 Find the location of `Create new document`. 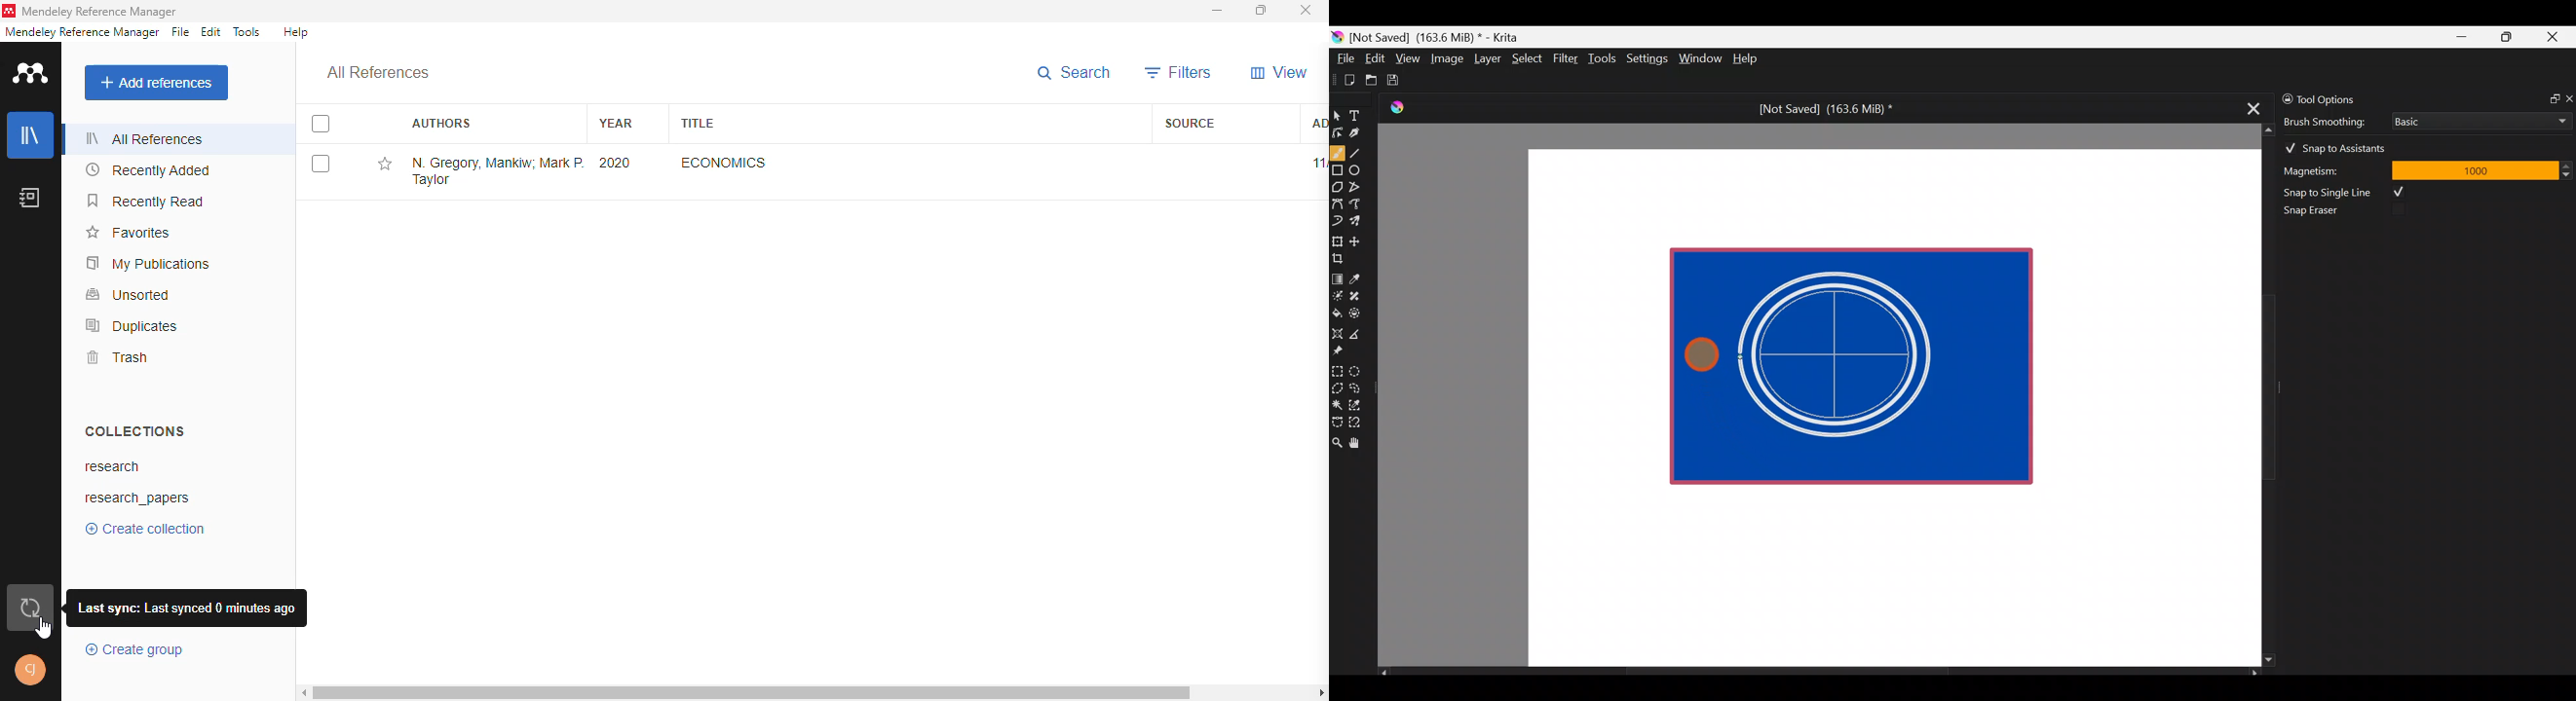

Create new document is located at coordinates (1345, 80).